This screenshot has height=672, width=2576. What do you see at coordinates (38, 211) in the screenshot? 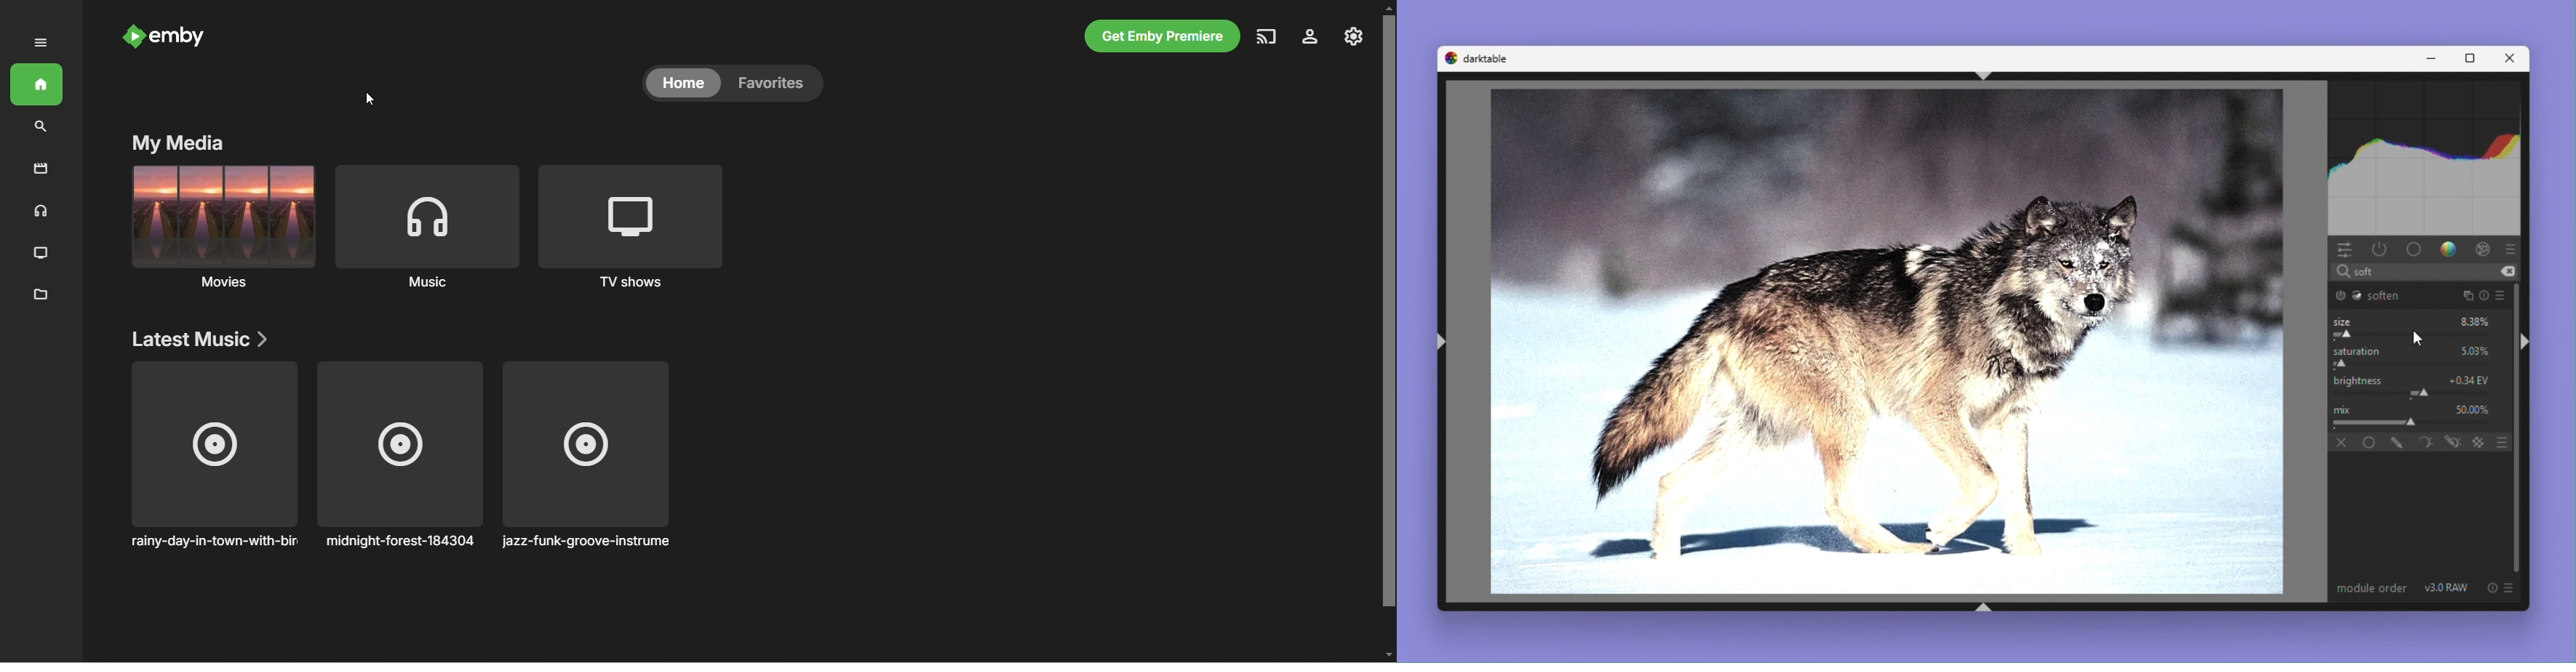
I see `music` at bounding box center [38, 211].